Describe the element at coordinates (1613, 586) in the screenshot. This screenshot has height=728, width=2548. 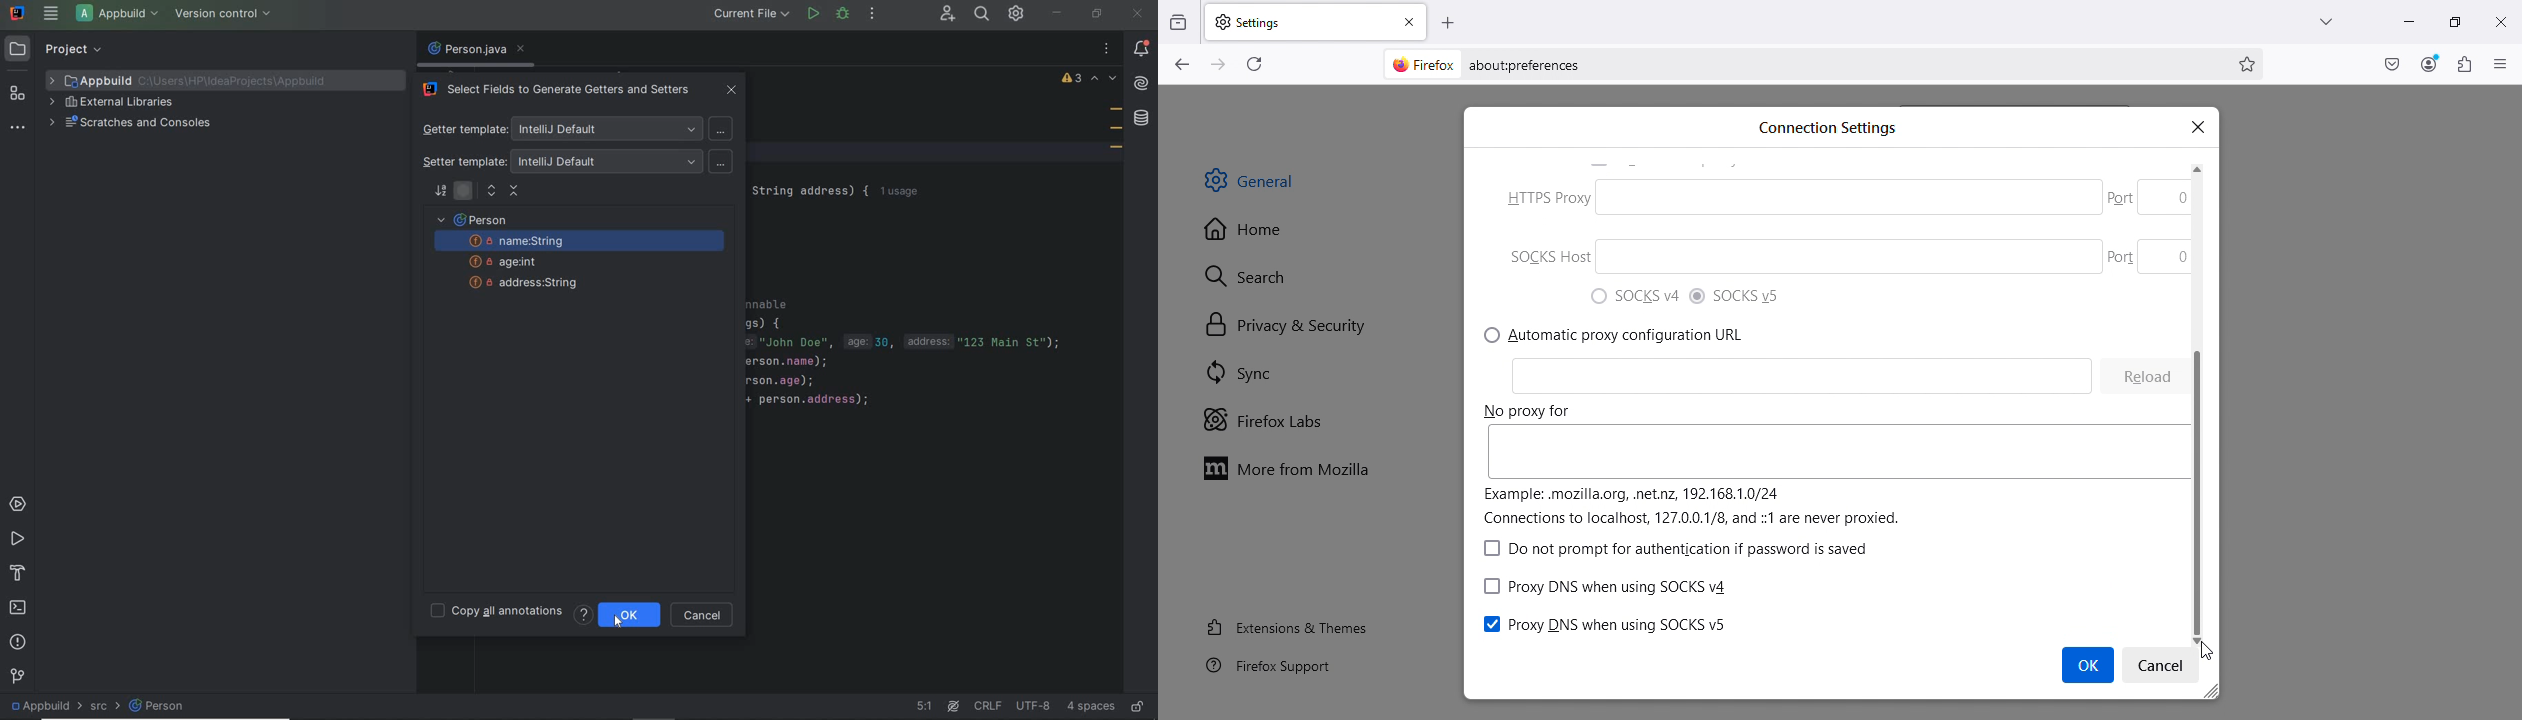
I see `Network settings` at that location.